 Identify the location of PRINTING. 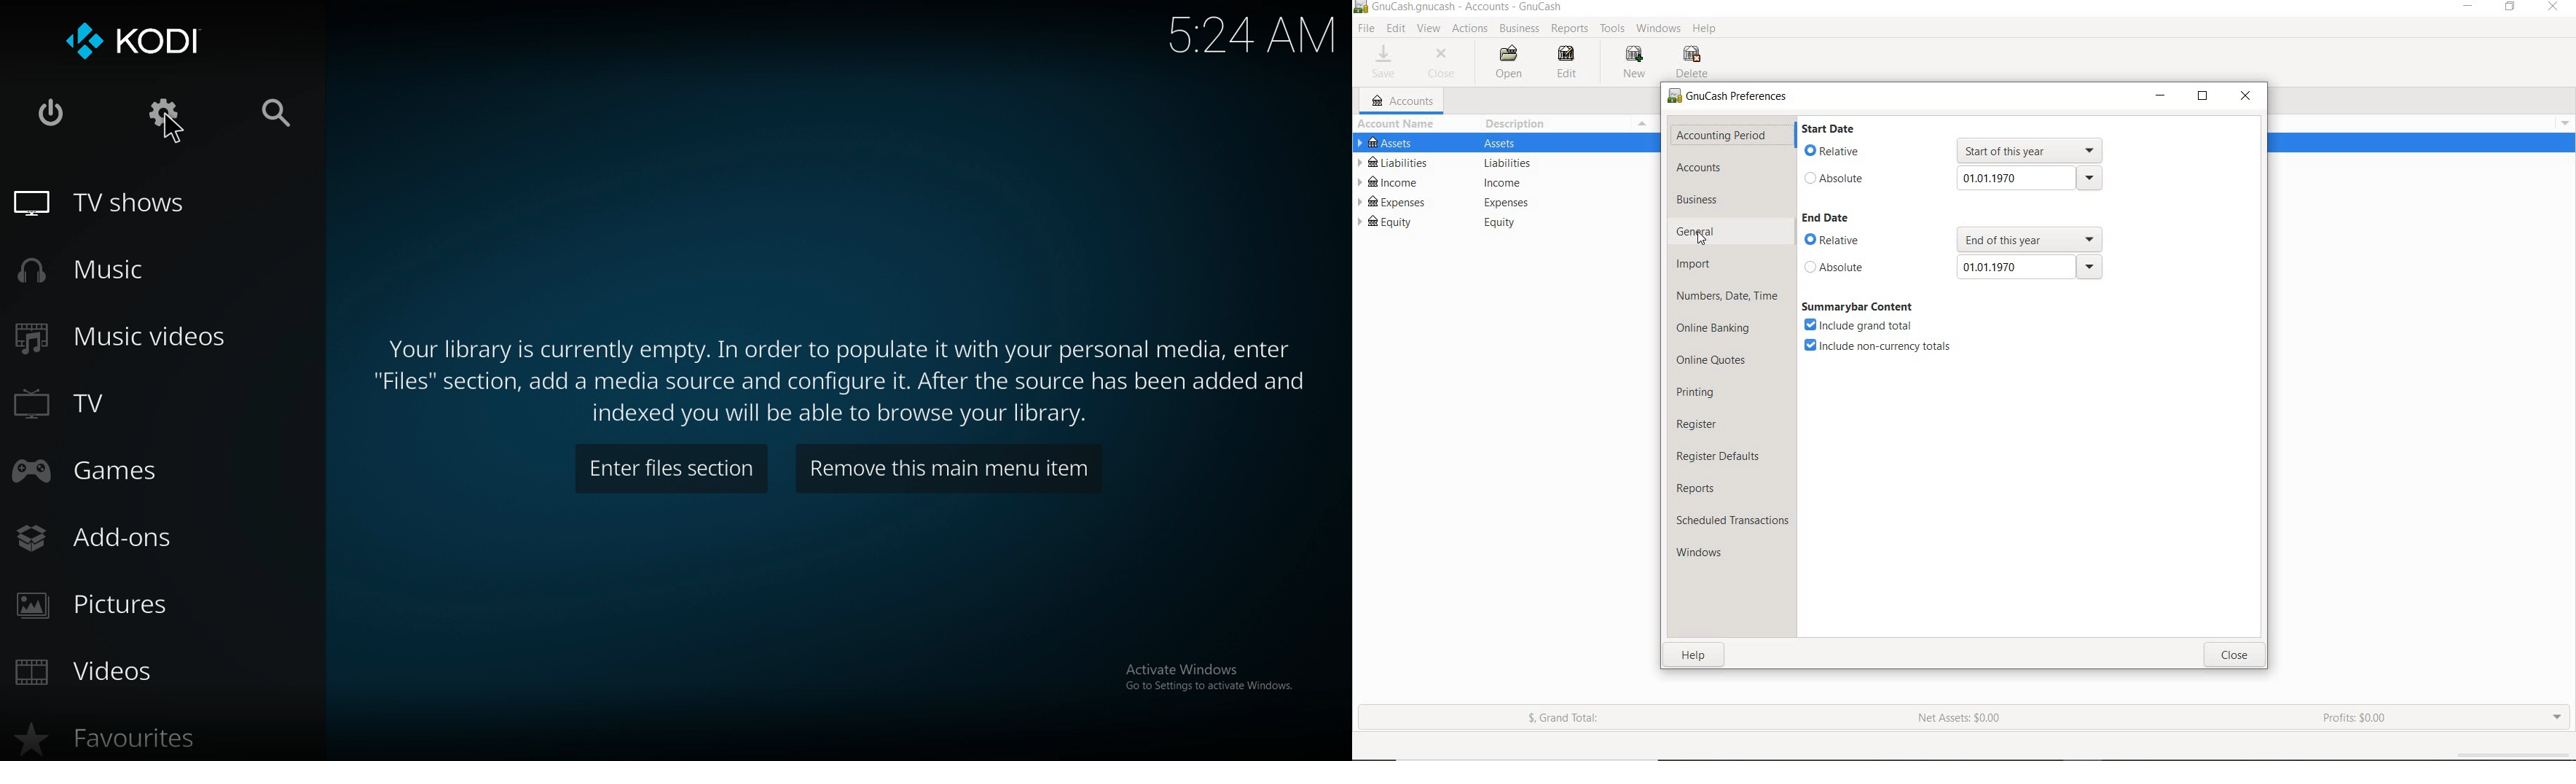
(1708, 392).